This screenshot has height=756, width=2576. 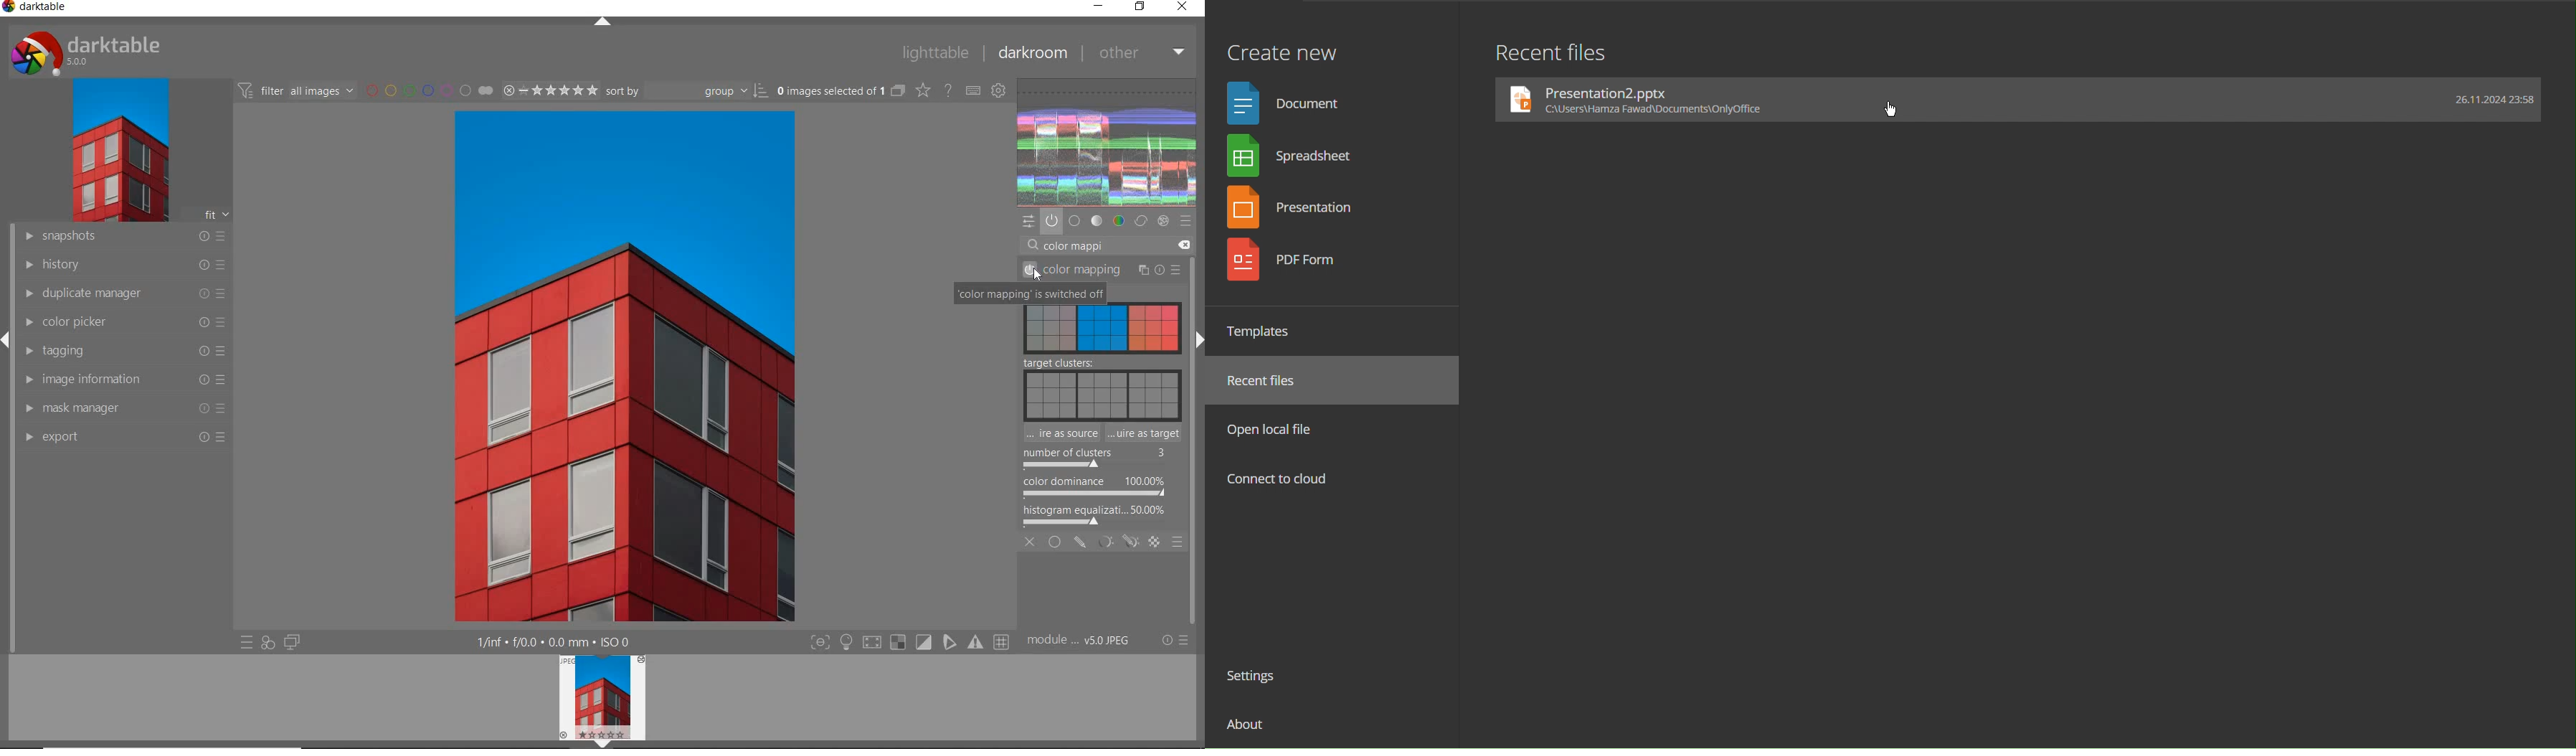 What do you see at coordinates (601, 702) in the screenshot?
I see `image preview` at bounding box center [601, 702].